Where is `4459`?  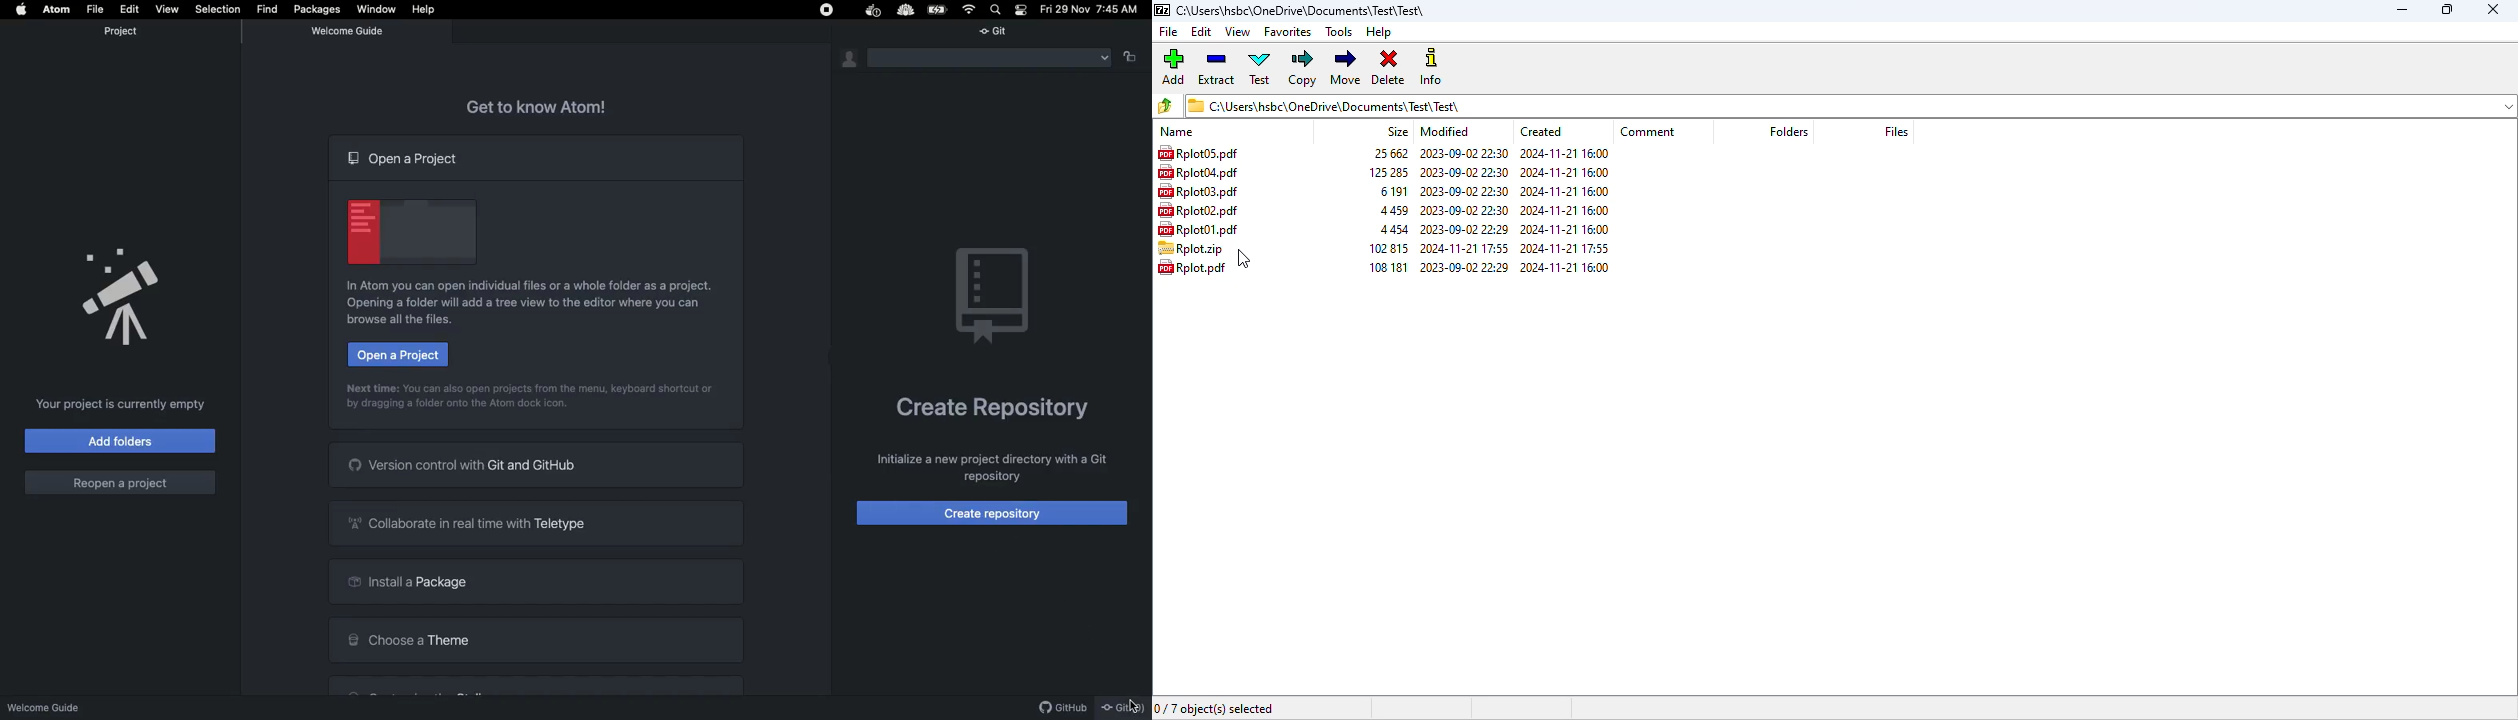 4459 is located at coordinates (1393, 211).